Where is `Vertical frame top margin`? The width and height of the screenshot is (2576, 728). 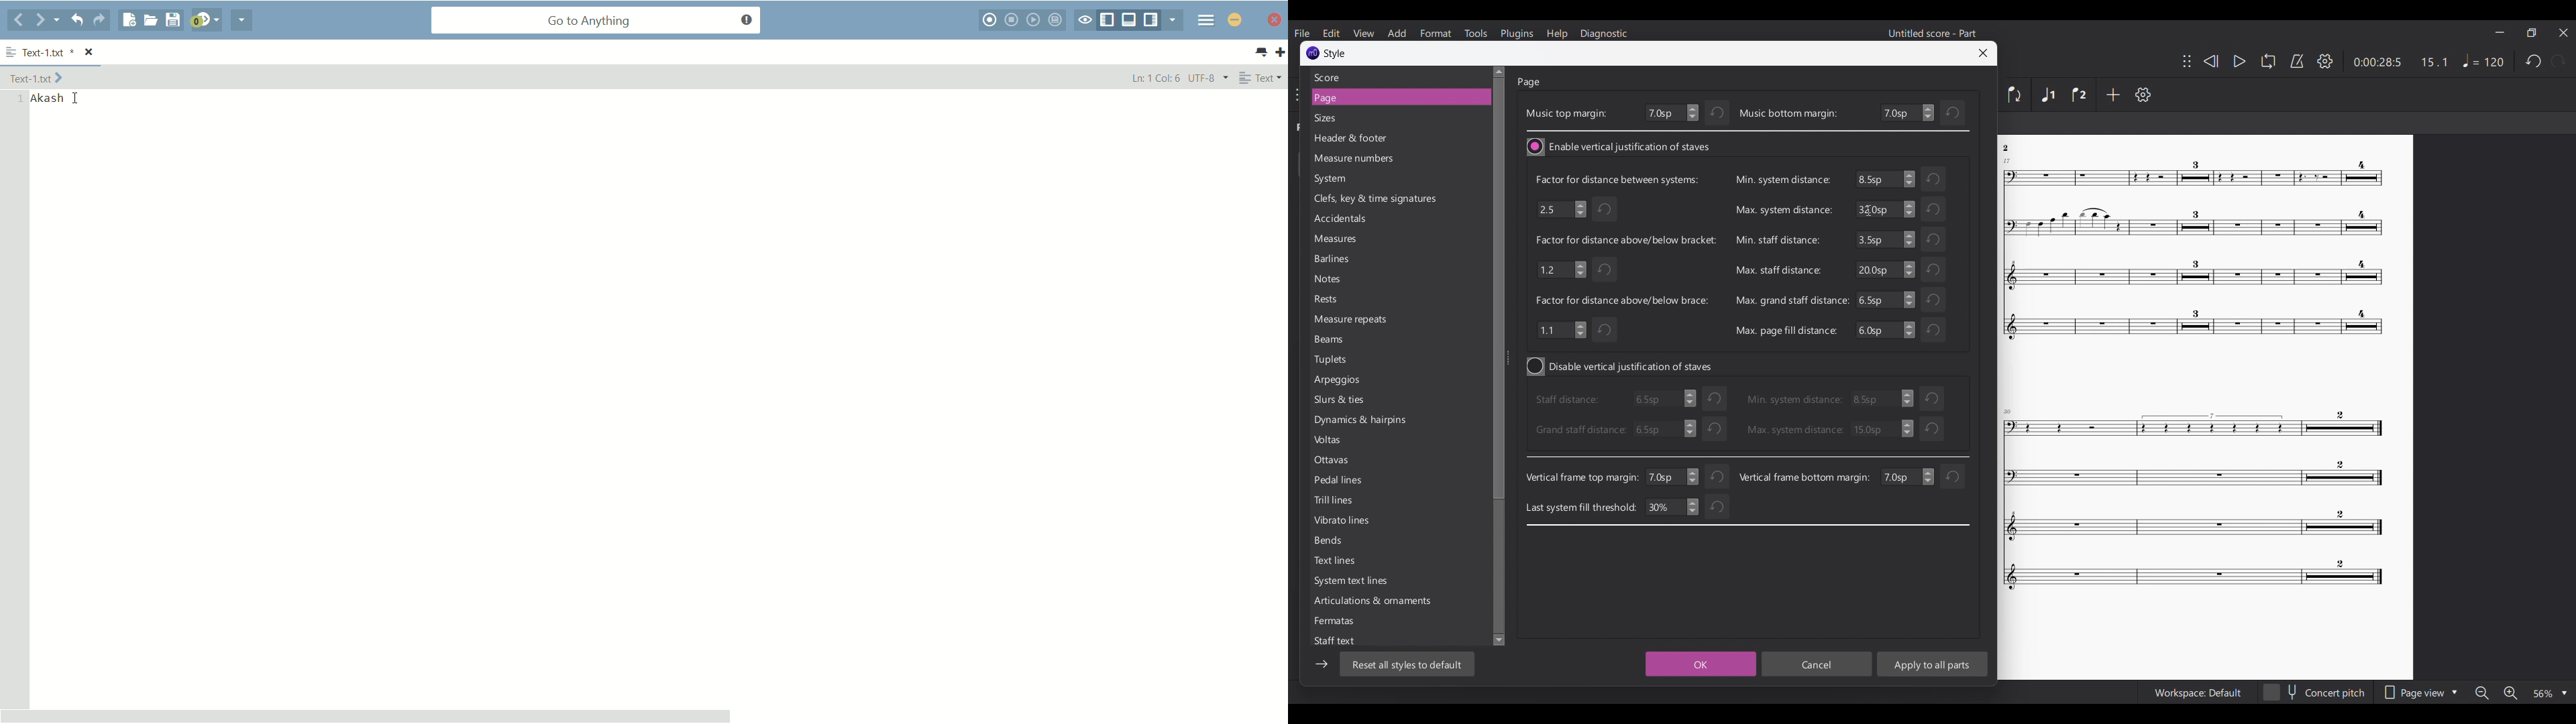 Vertical frame top margin is located at coordinates (1581, 478).